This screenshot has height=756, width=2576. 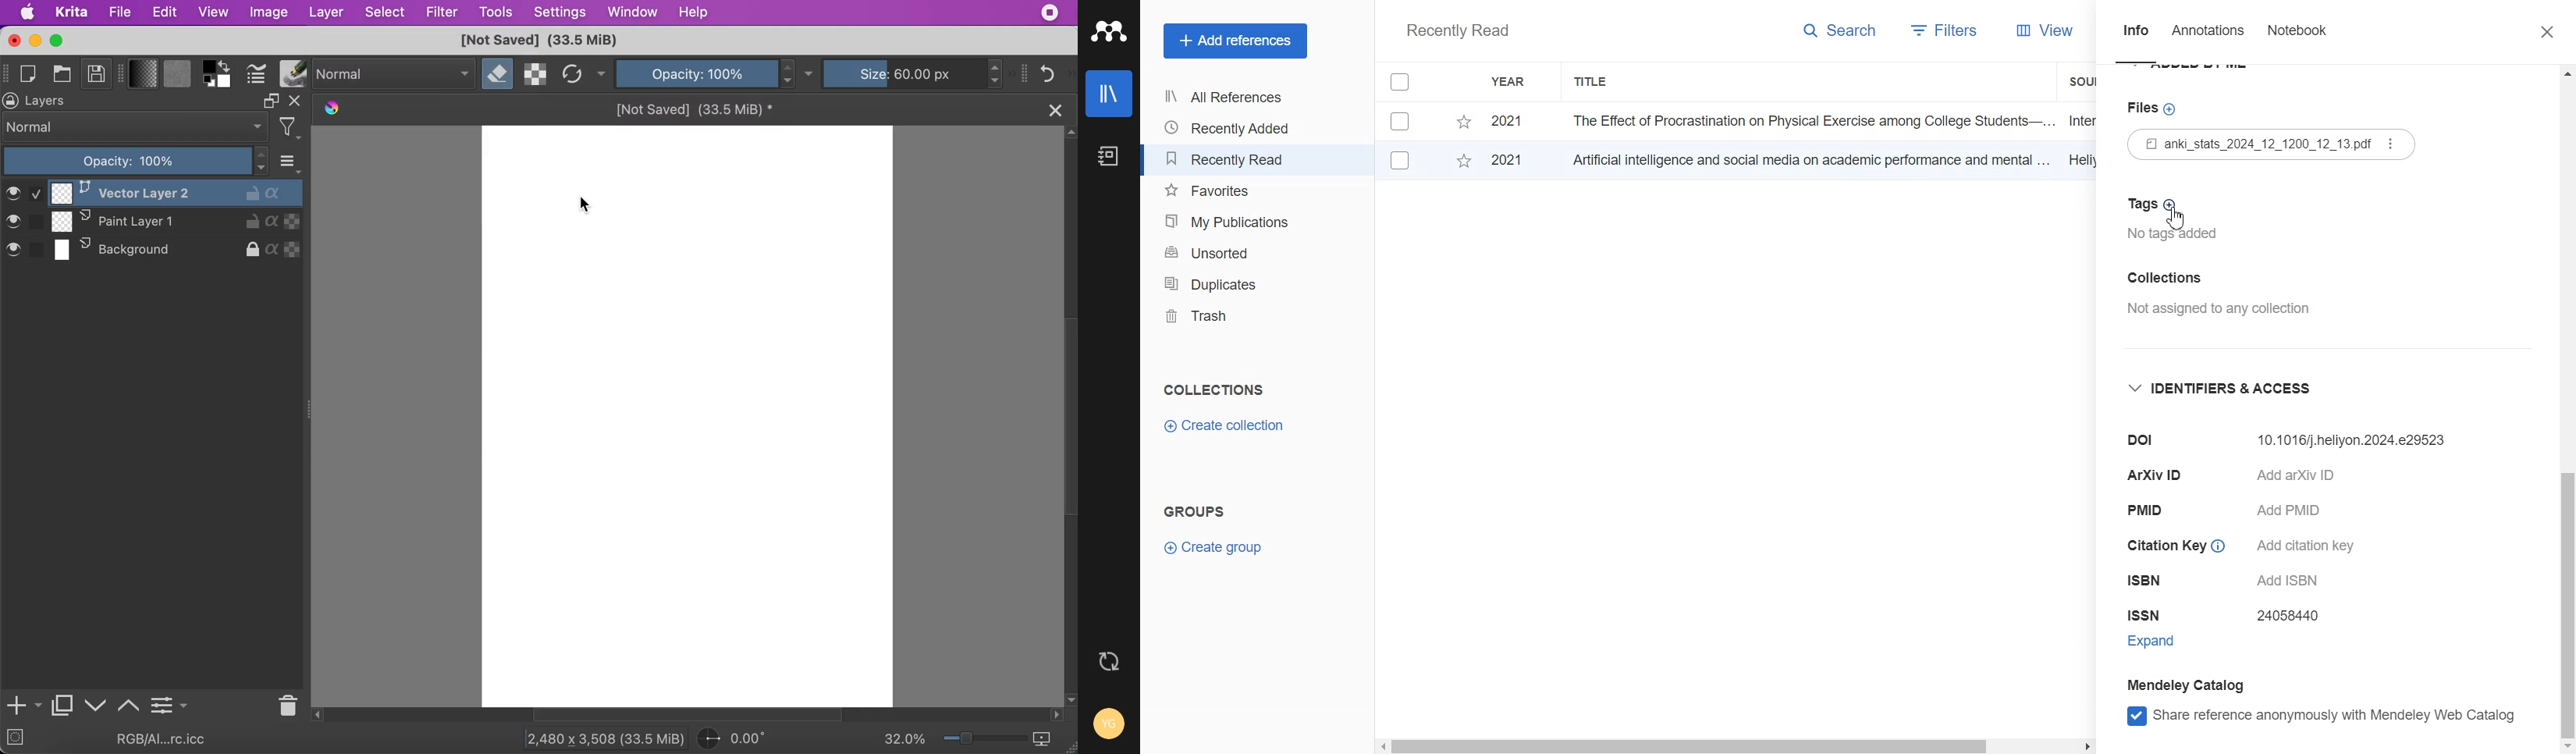 What do you see at coordinates (286, 704) in the screenshot?
I see `delete the layer or mask` at bounding box center [286, 704].